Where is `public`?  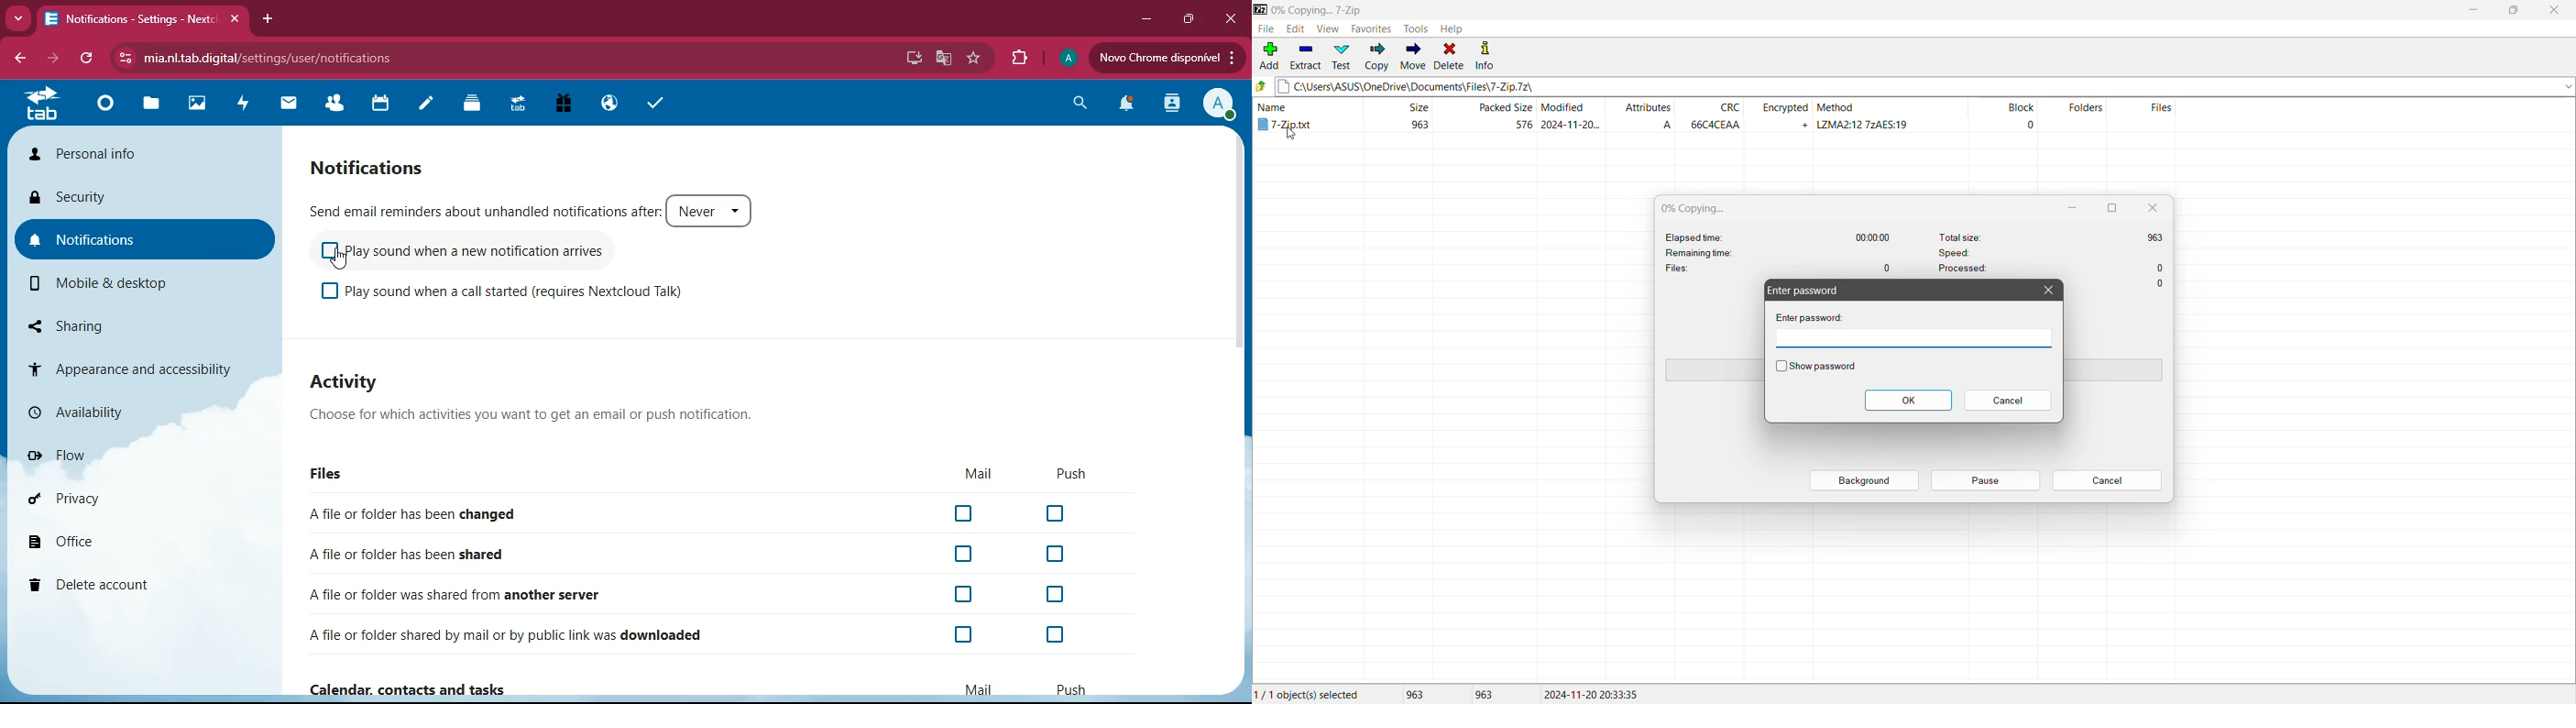 public is located at coordinates (606, 102).